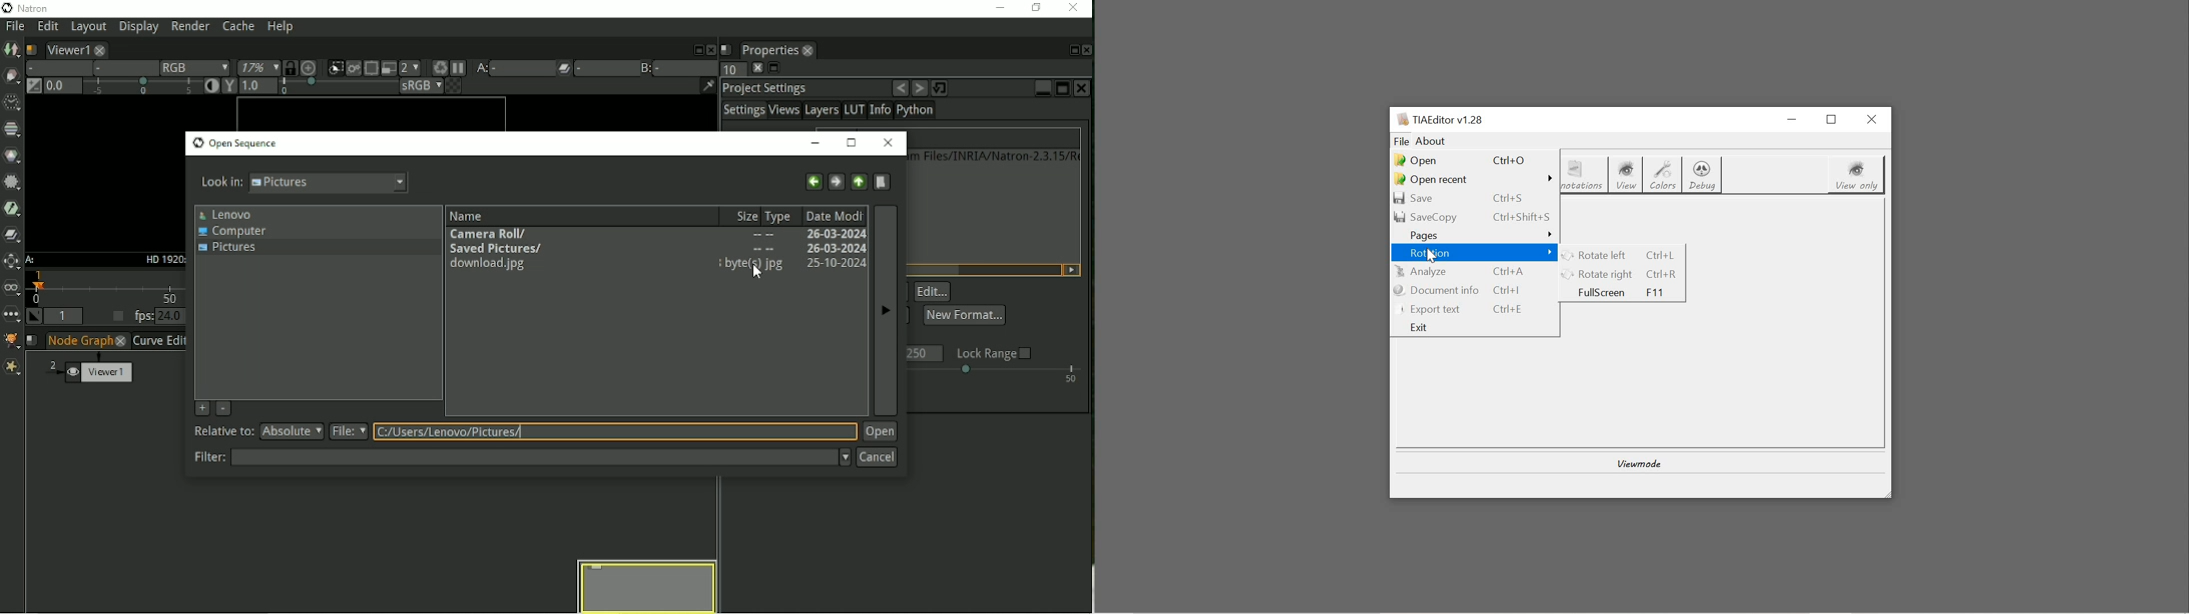 Image resolution: width=2212 pixels, height=616 pixels. What do you see at coordinates (260, 432) in the screenshot?
I see `Relative to` at bounding box center [260, 432].